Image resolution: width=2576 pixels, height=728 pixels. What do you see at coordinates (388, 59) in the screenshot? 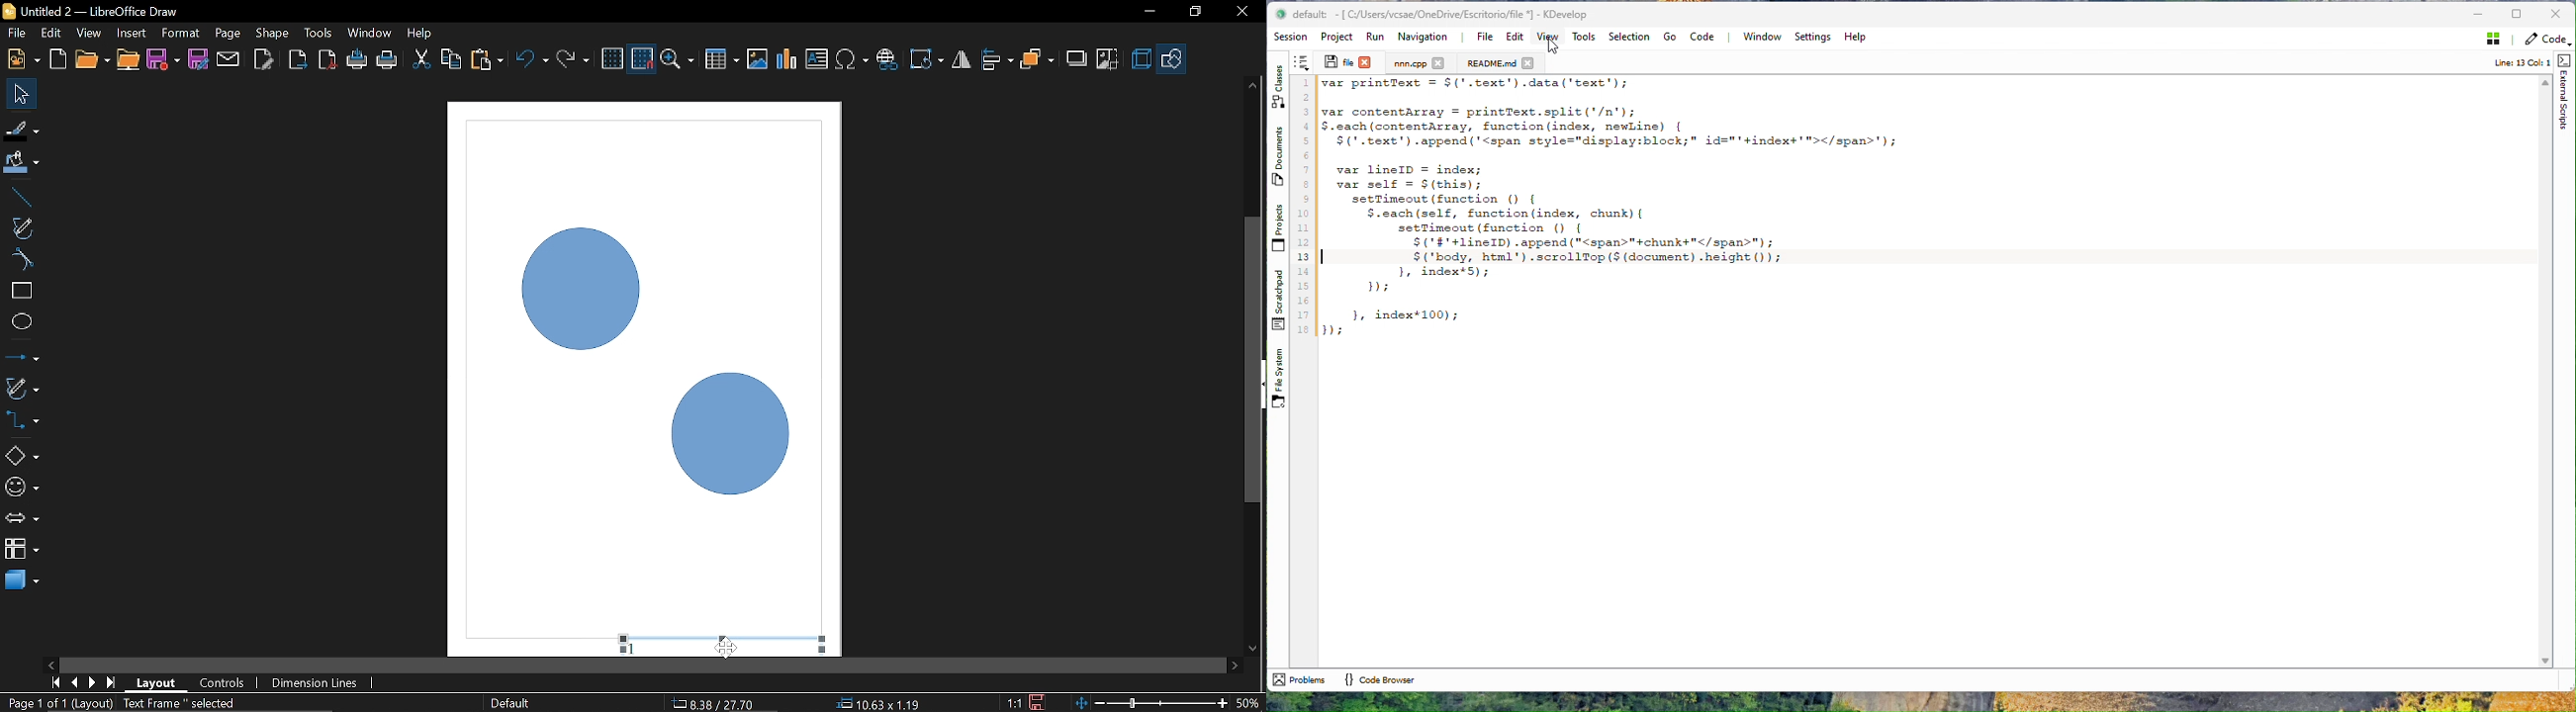
I see `print directly` at bounding box center [388, 59].